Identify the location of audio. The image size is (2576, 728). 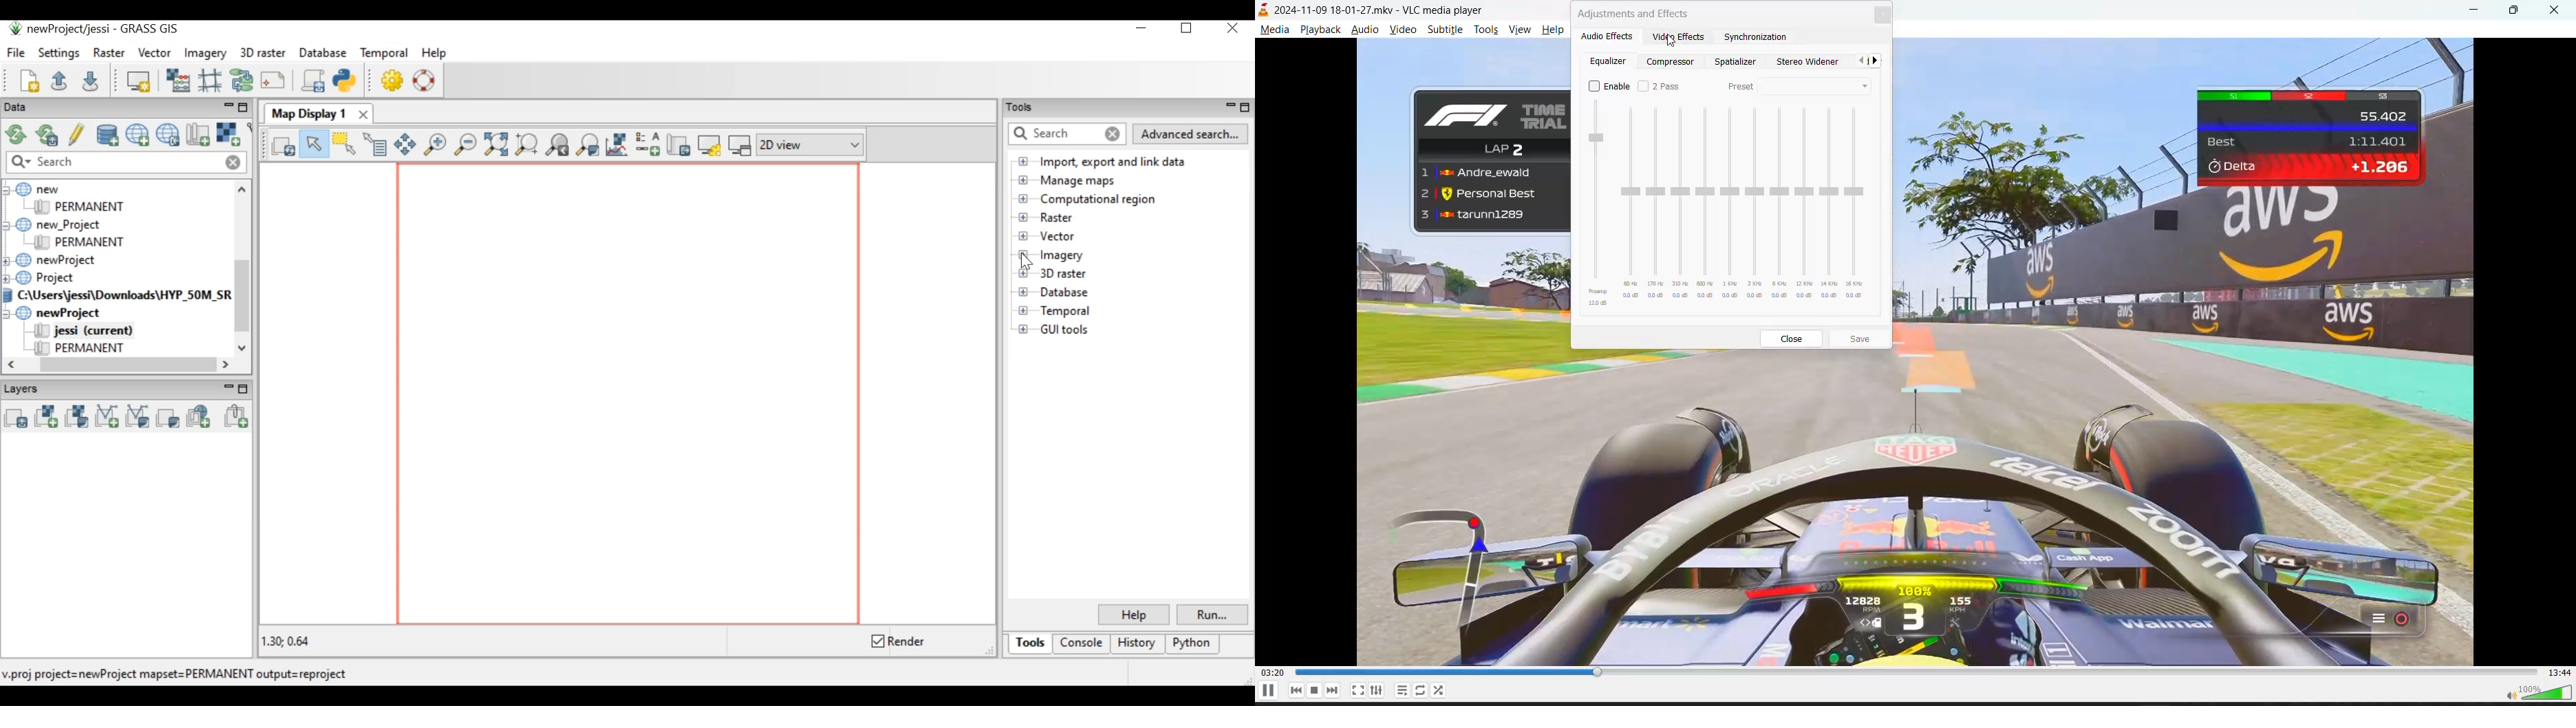
(1362, 28).